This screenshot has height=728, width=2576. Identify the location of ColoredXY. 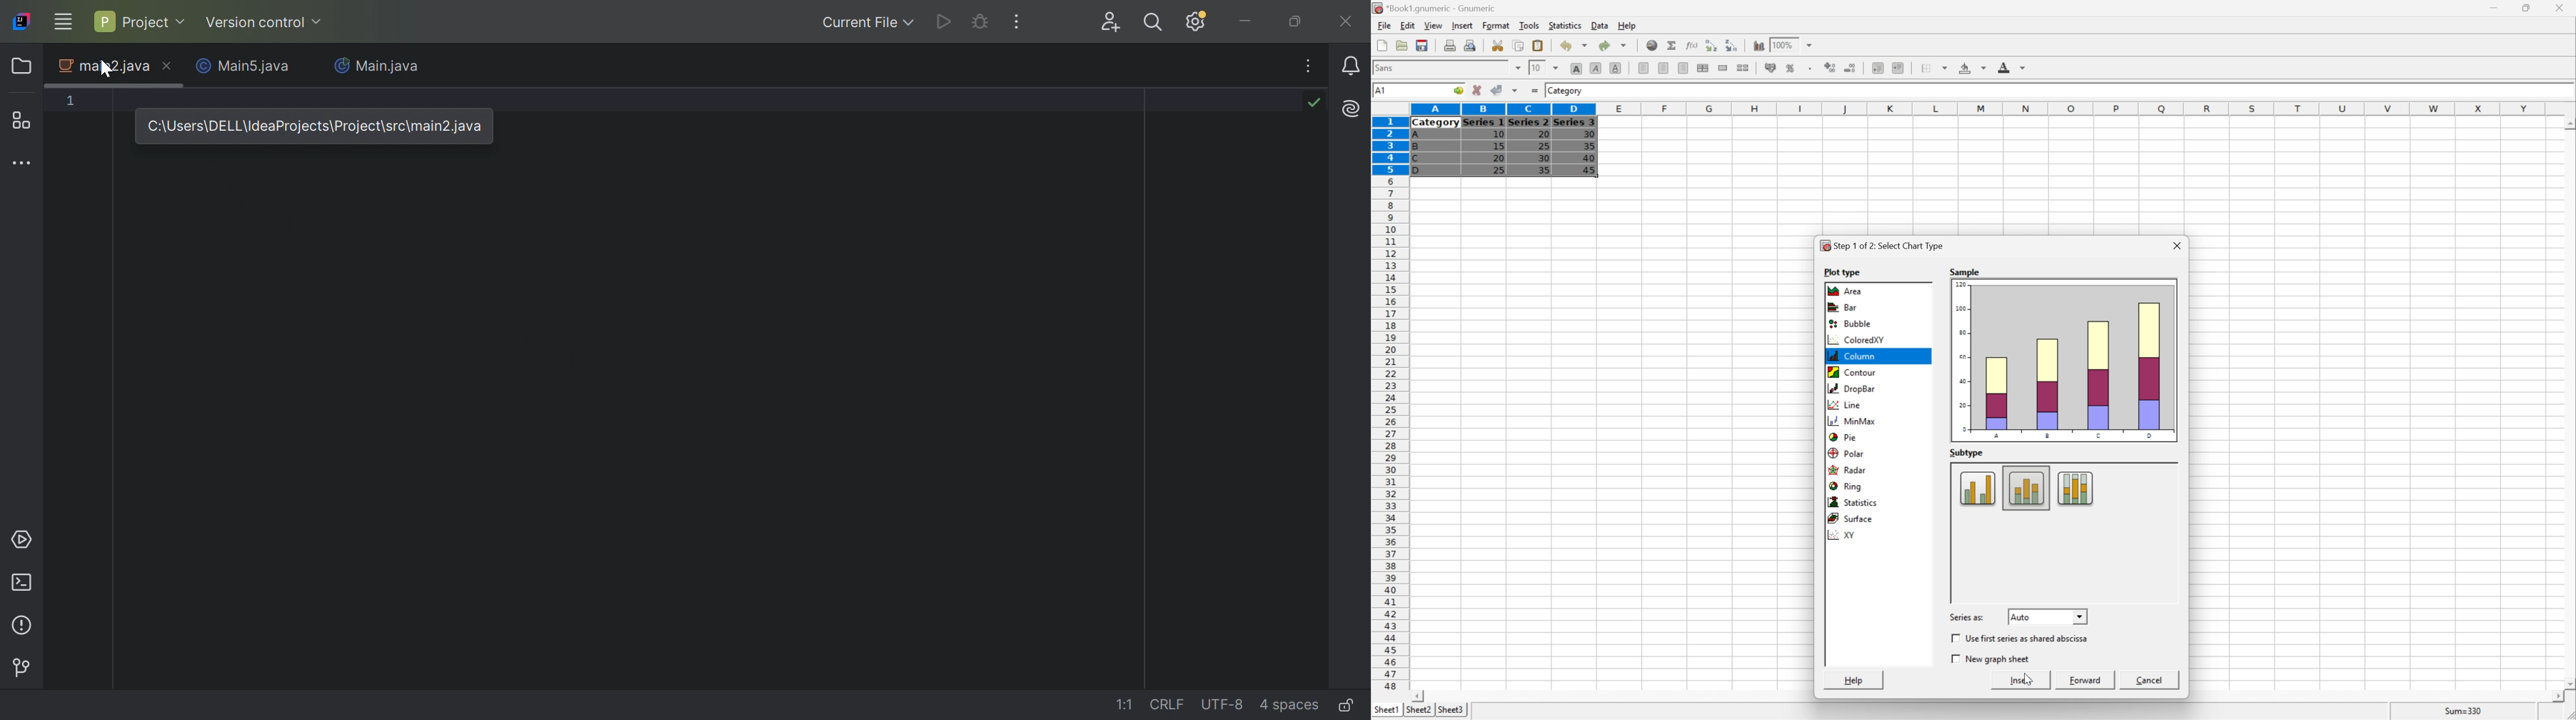
(1855, 339).